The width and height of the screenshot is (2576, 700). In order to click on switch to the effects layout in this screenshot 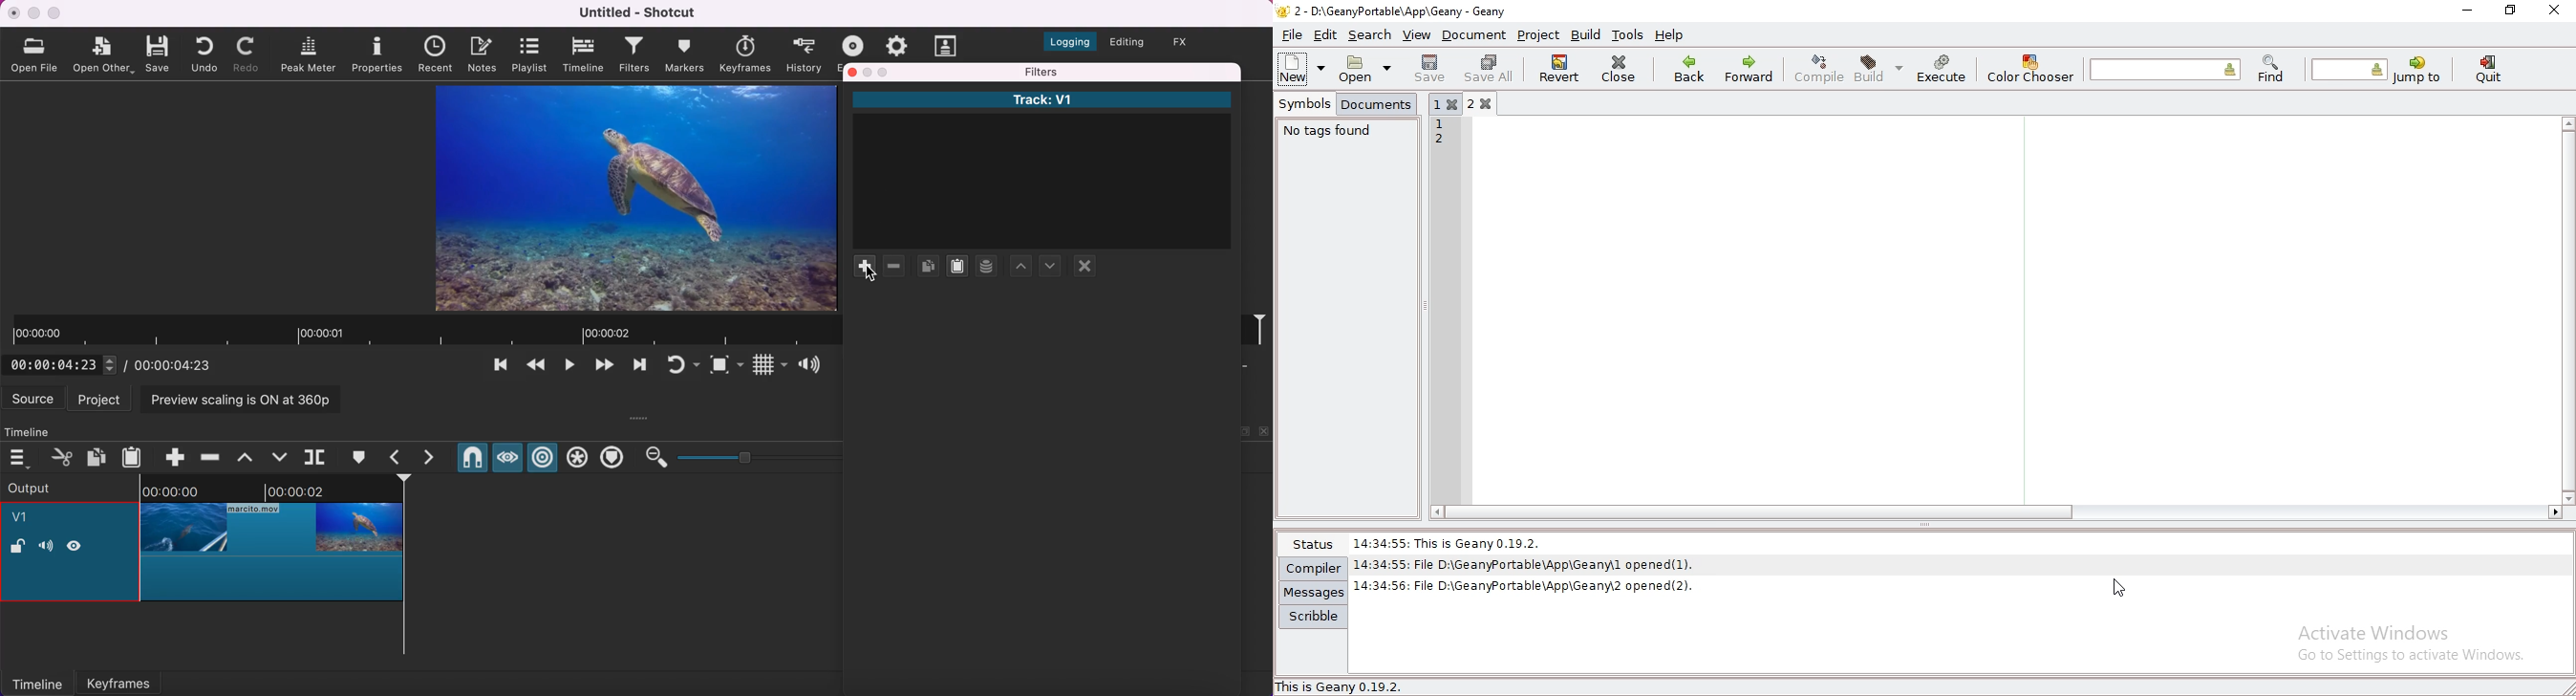, I will do `click(1188, 42)`.